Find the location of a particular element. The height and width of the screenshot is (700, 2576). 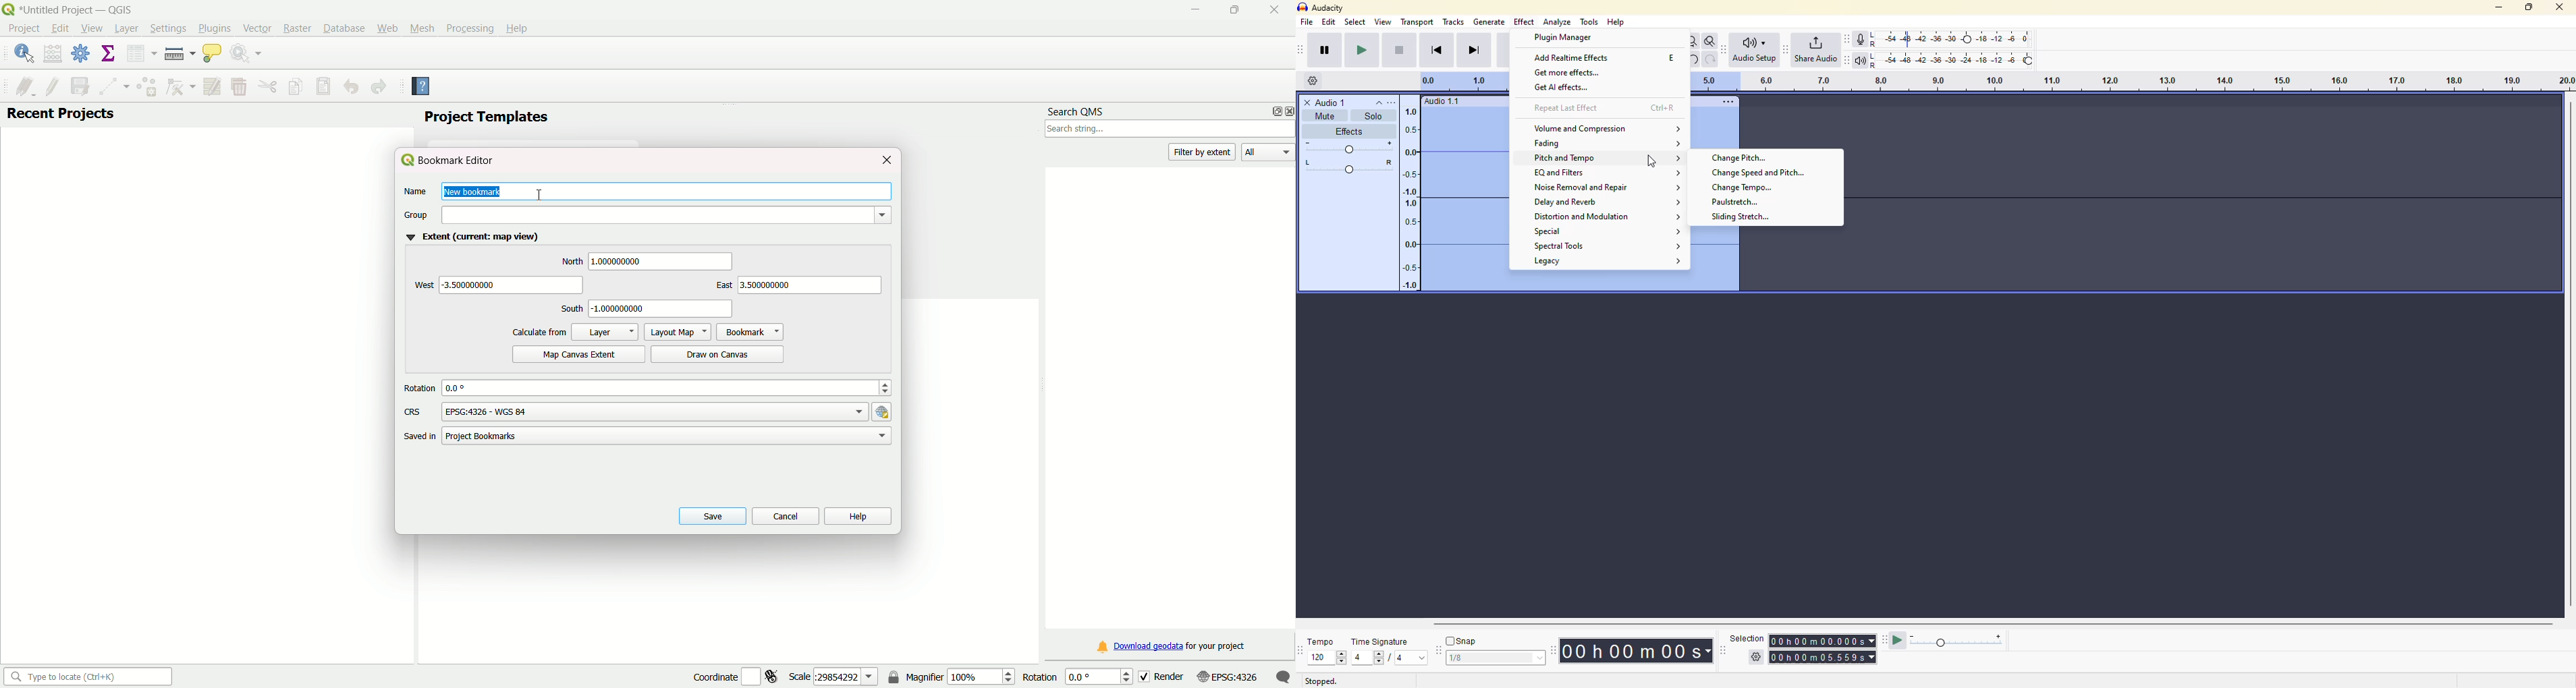

drop down is located at coordinates (1422, 658).